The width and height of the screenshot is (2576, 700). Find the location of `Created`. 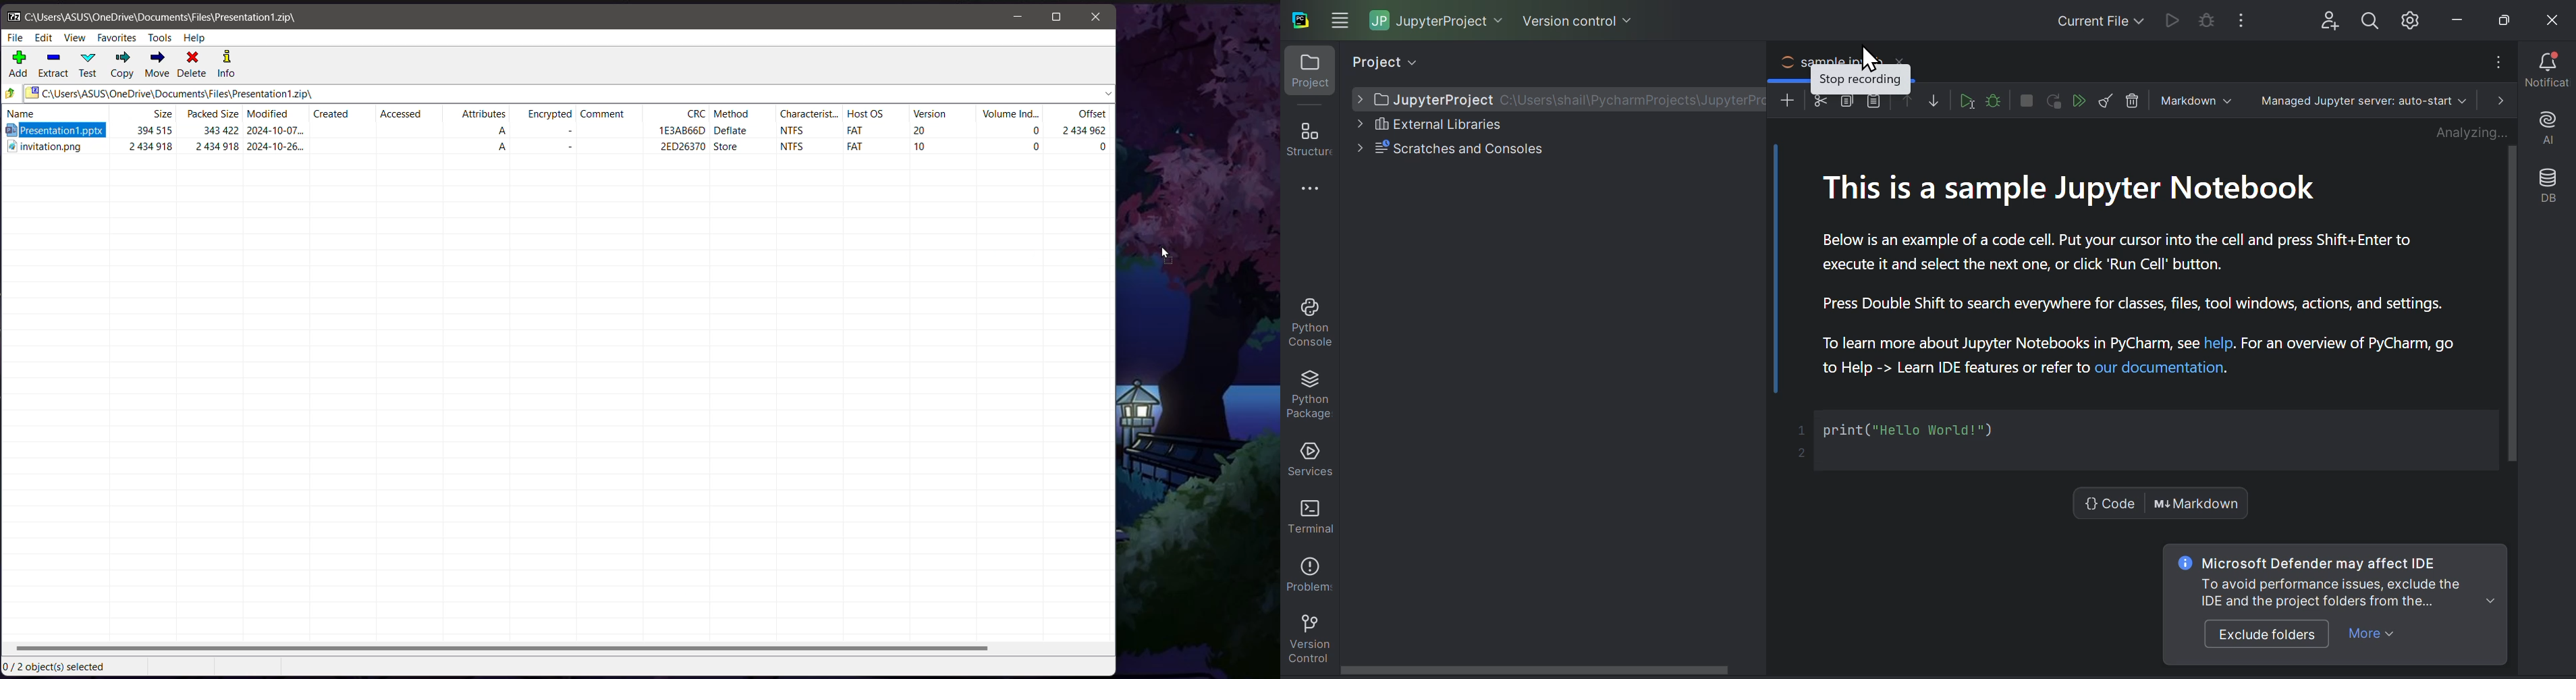

Created is located at coordinates (330, 114).